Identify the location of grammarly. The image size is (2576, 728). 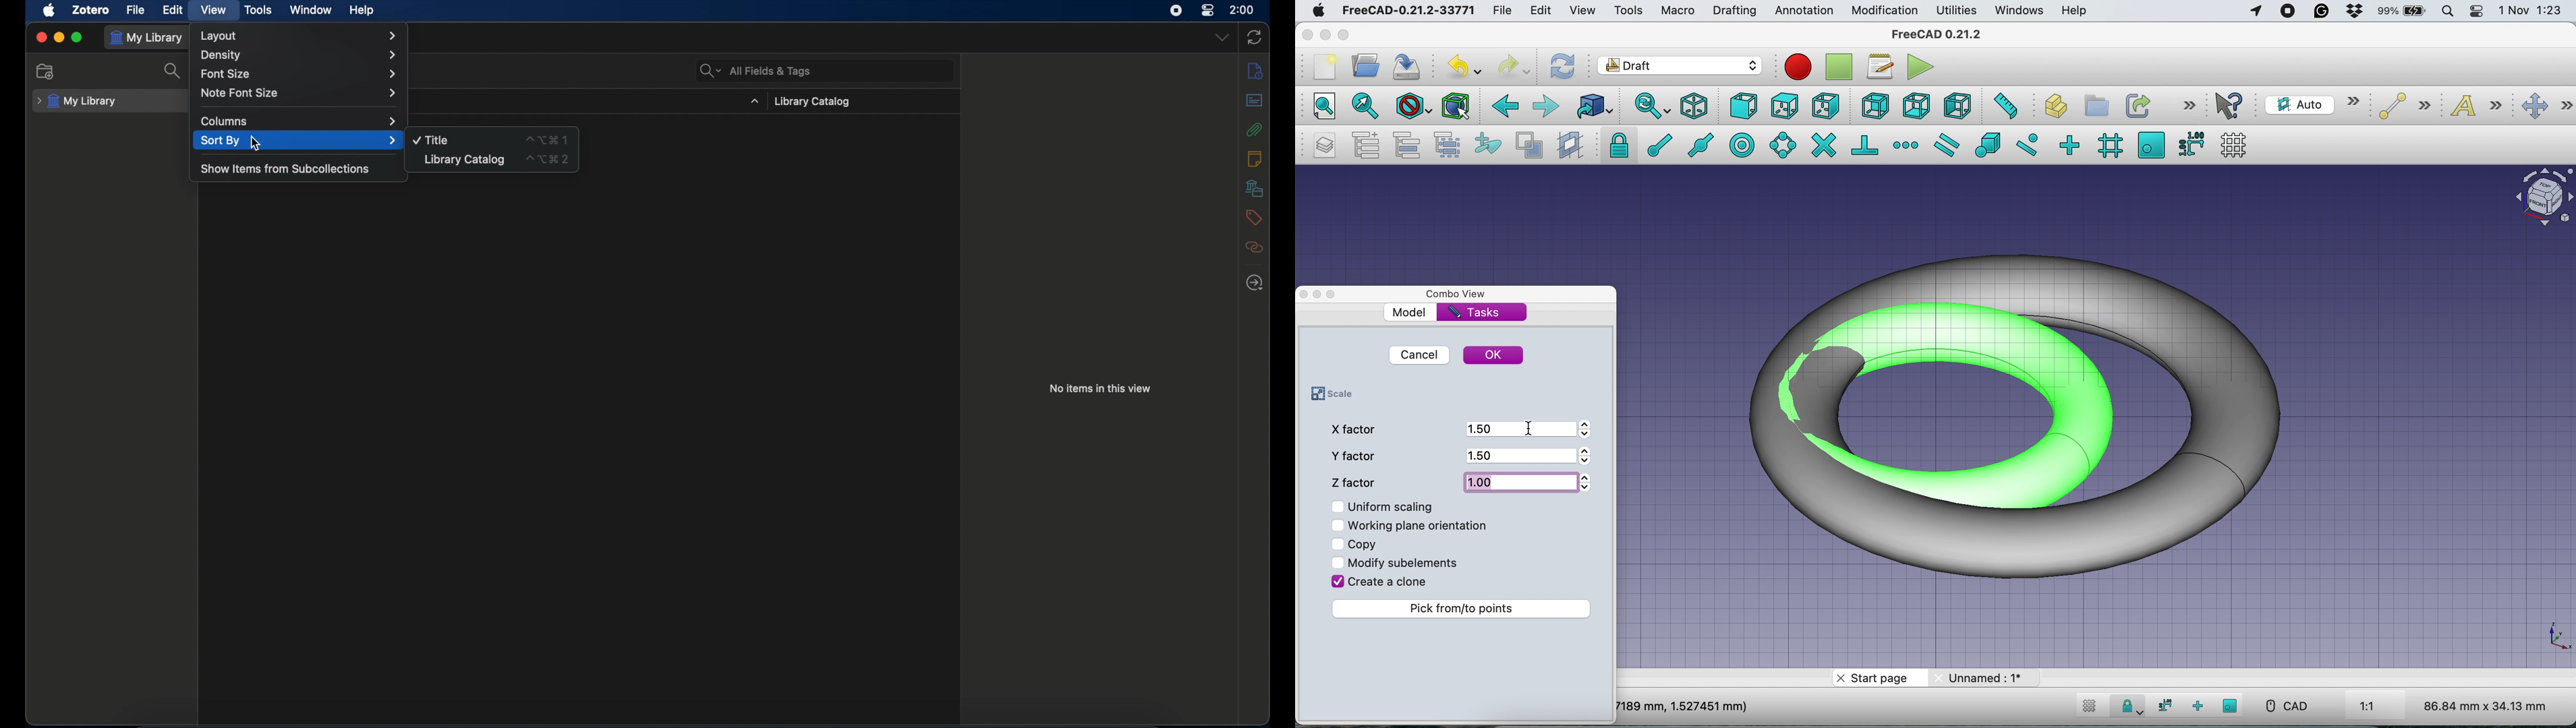
(2321, 10).